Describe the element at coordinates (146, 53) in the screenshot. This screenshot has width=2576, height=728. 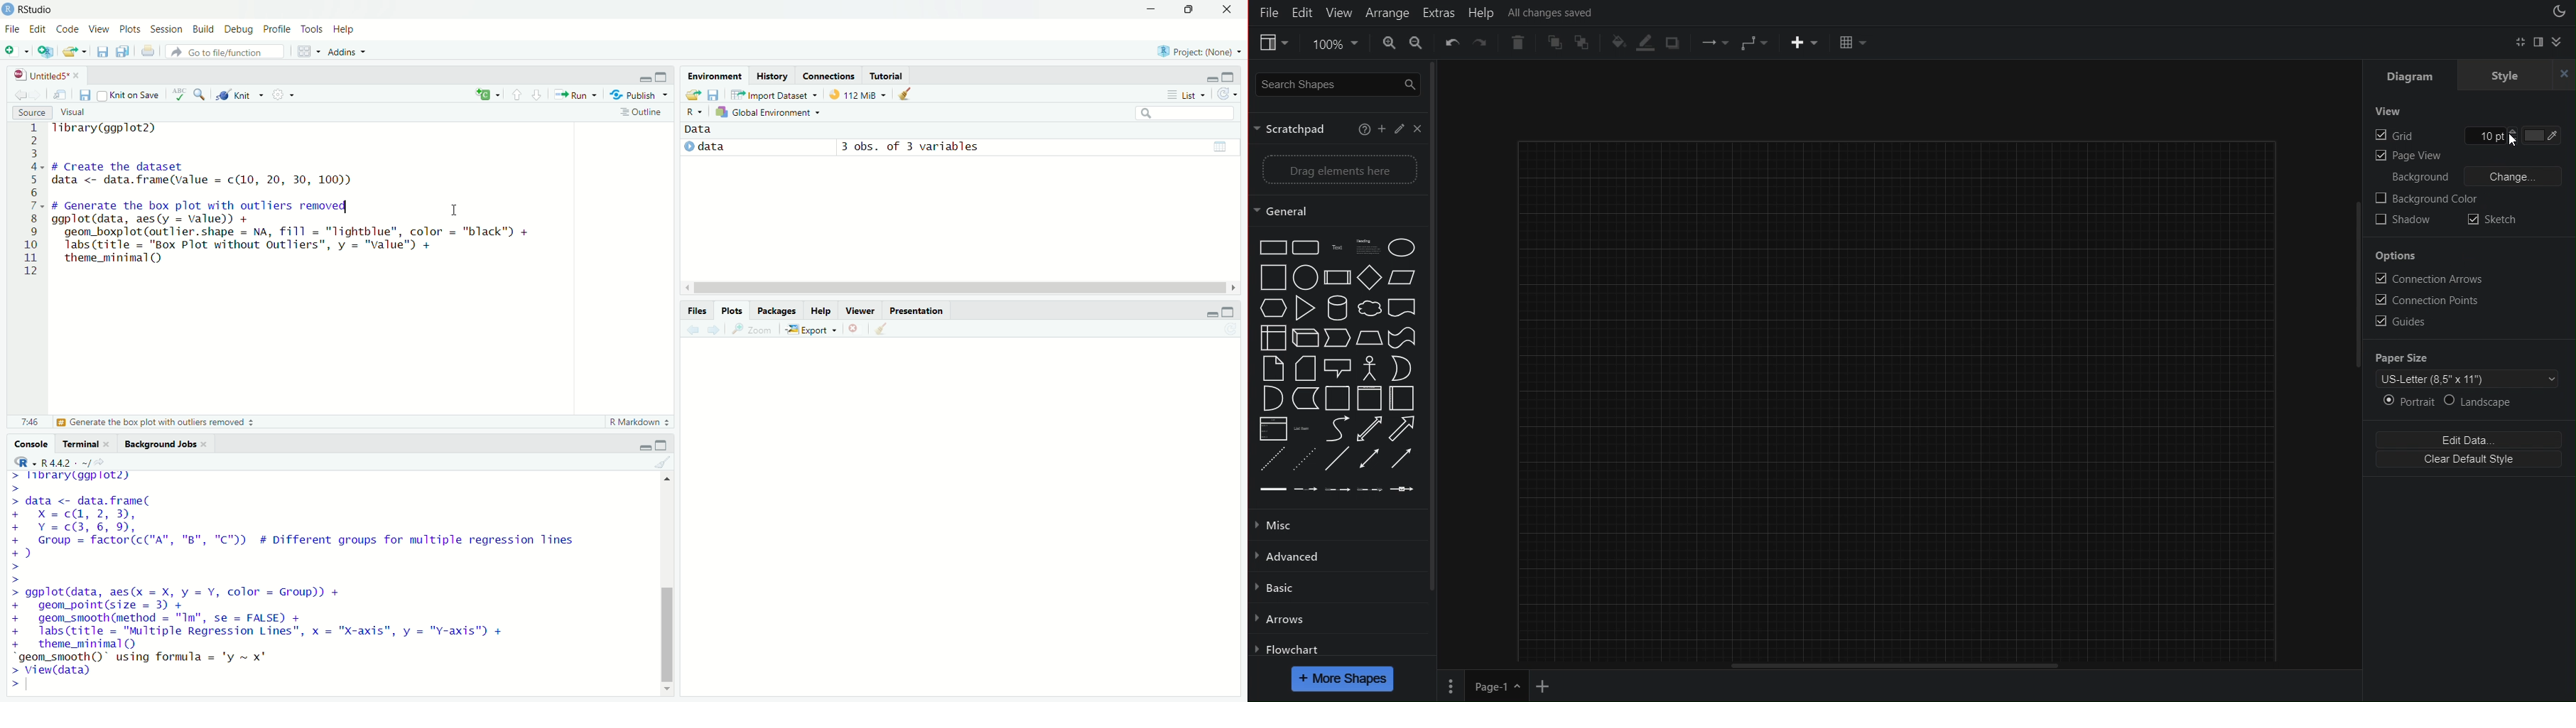
I see `print` at that location.